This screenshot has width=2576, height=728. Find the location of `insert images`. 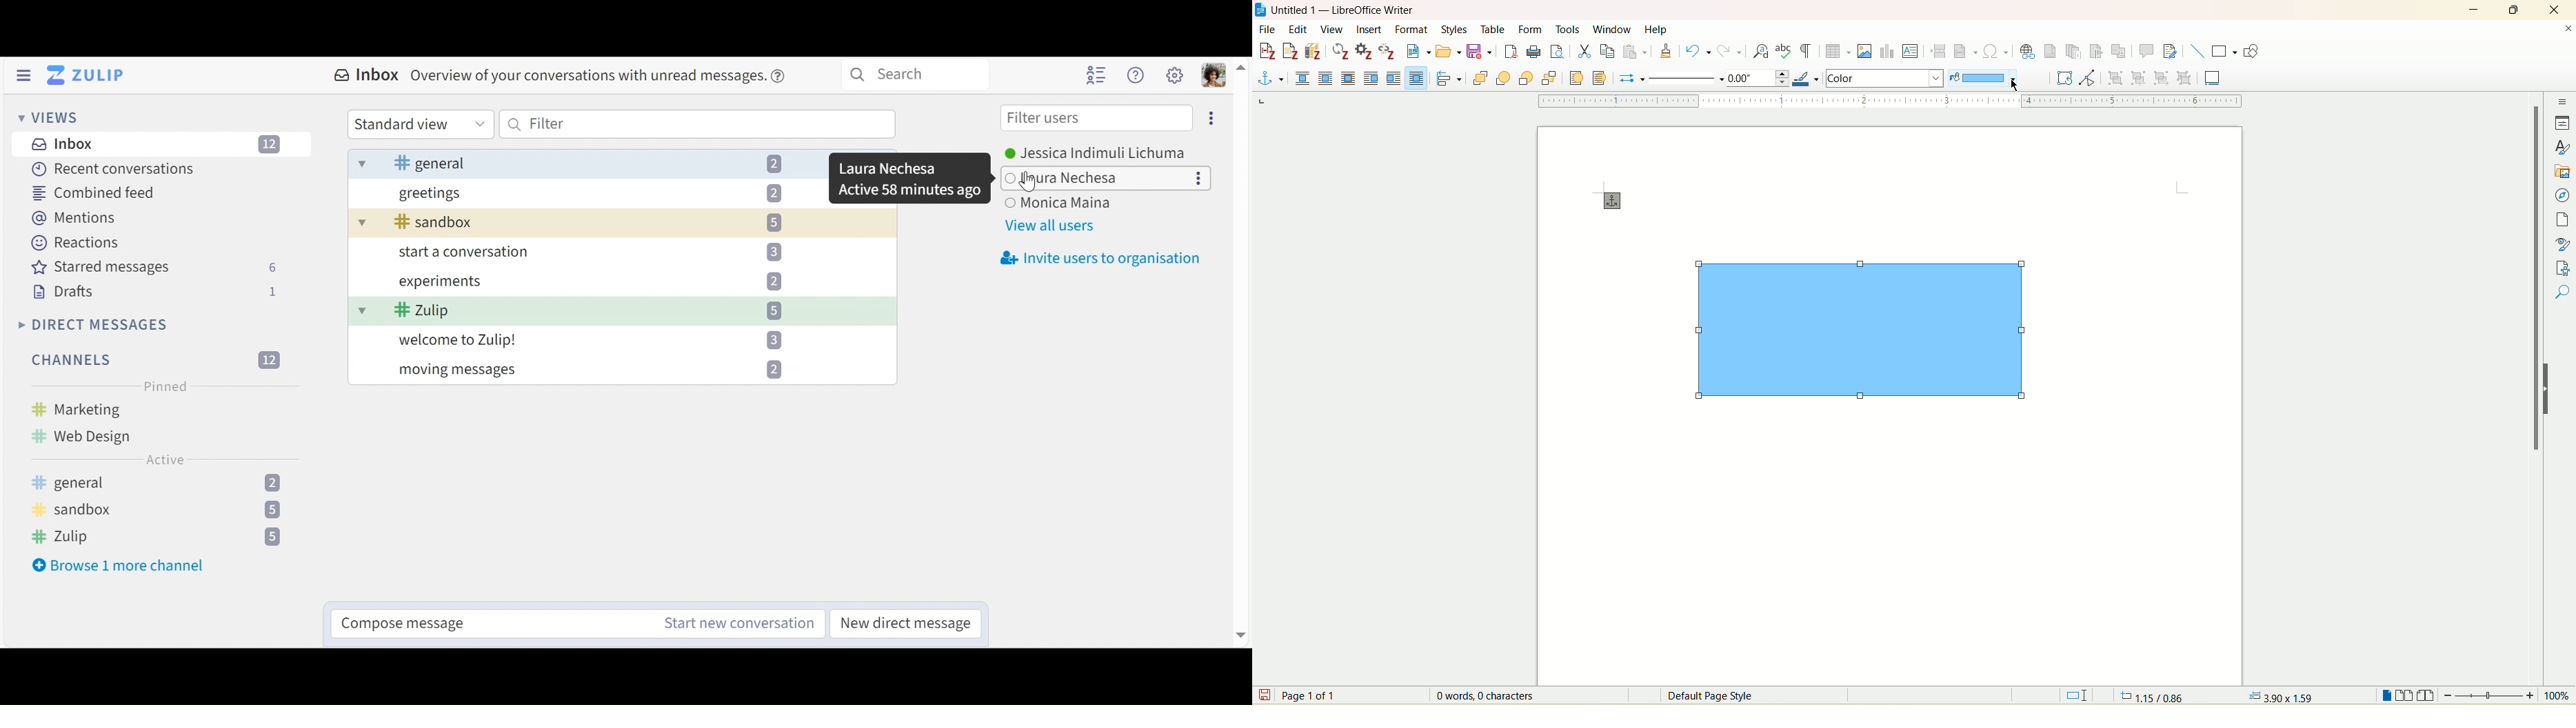

insert images is located at coordinates (1866, 51).